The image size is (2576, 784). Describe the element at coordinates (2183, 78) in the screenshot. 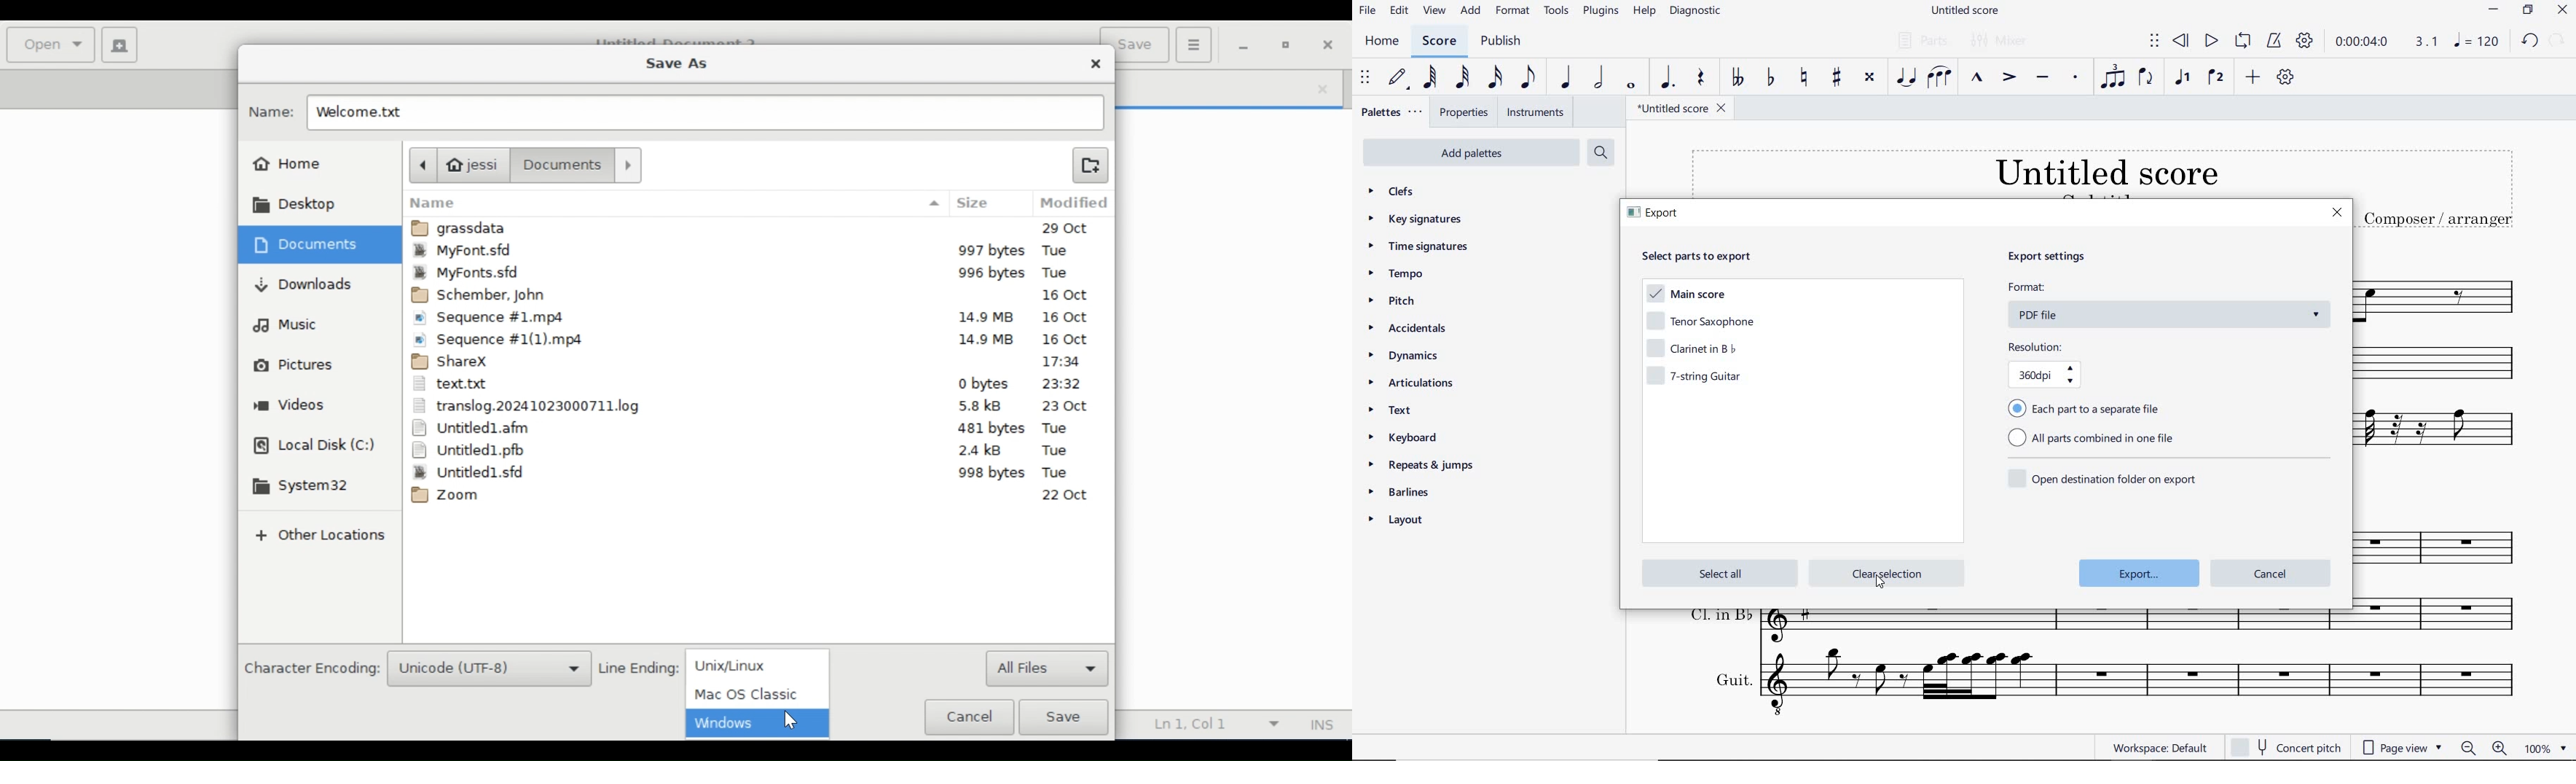

I see `VOICE 1` at that location.